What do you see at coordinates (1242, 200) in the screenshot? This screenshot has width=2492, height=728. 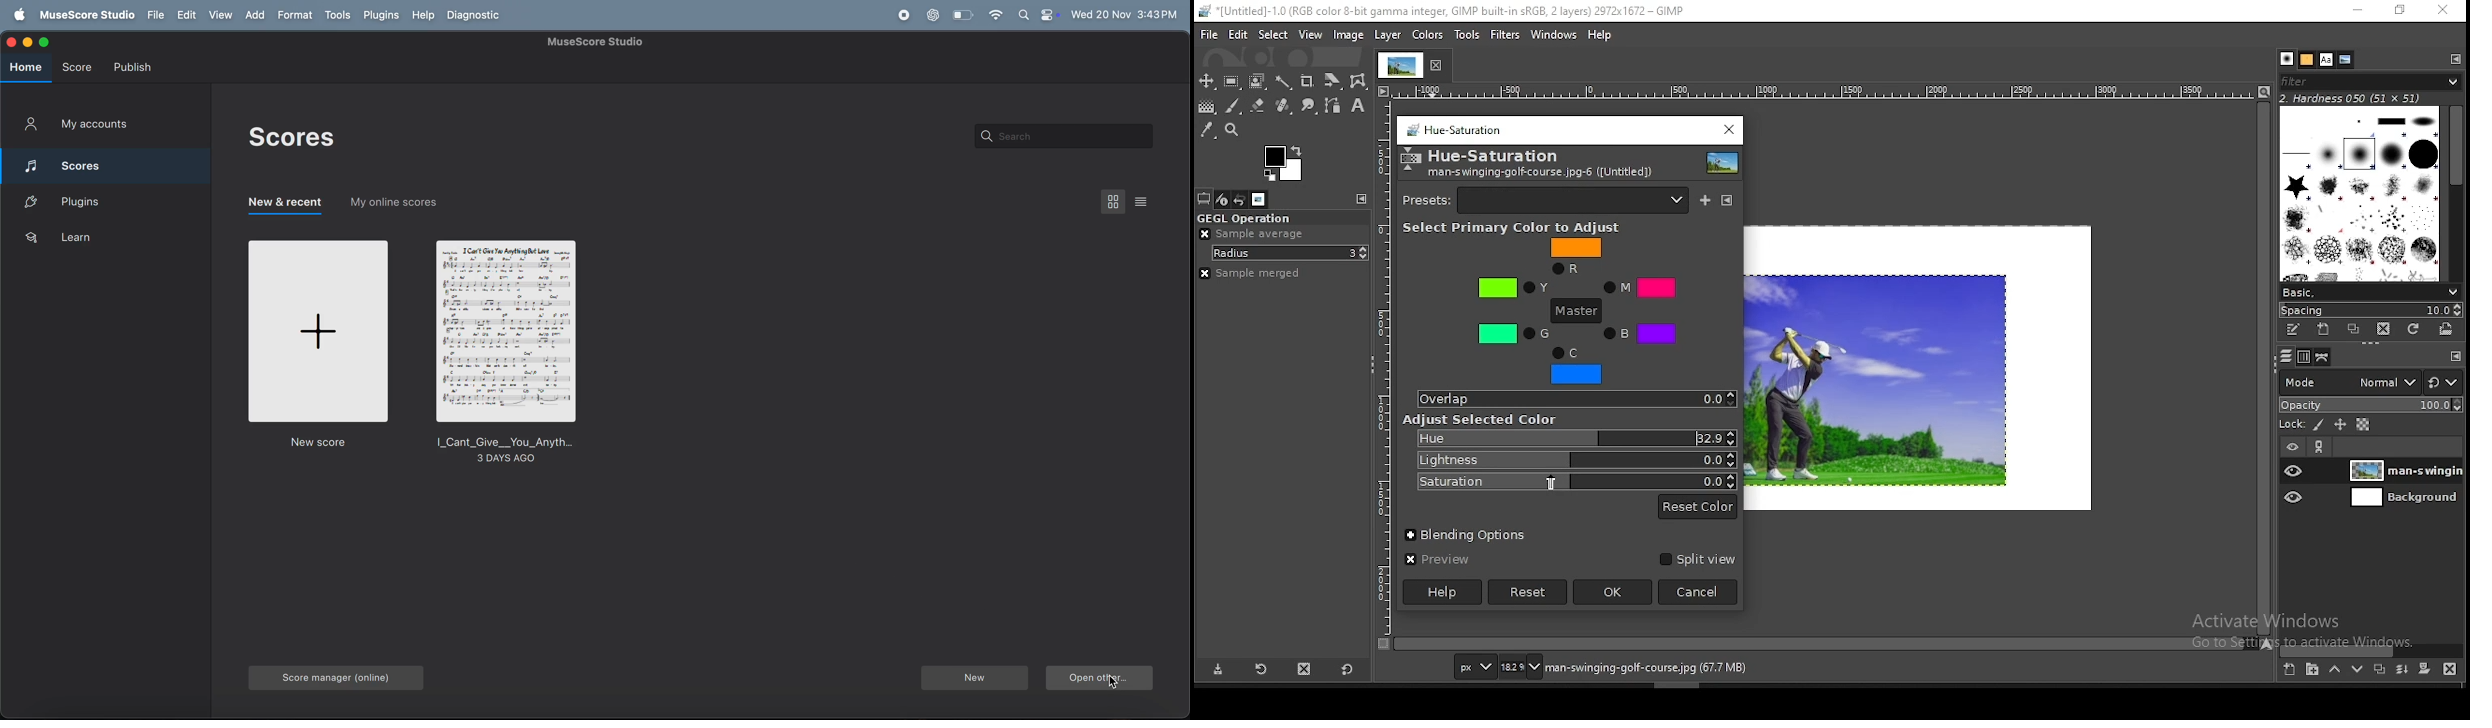 I see `undo history` at bounding box center [1242, 200].